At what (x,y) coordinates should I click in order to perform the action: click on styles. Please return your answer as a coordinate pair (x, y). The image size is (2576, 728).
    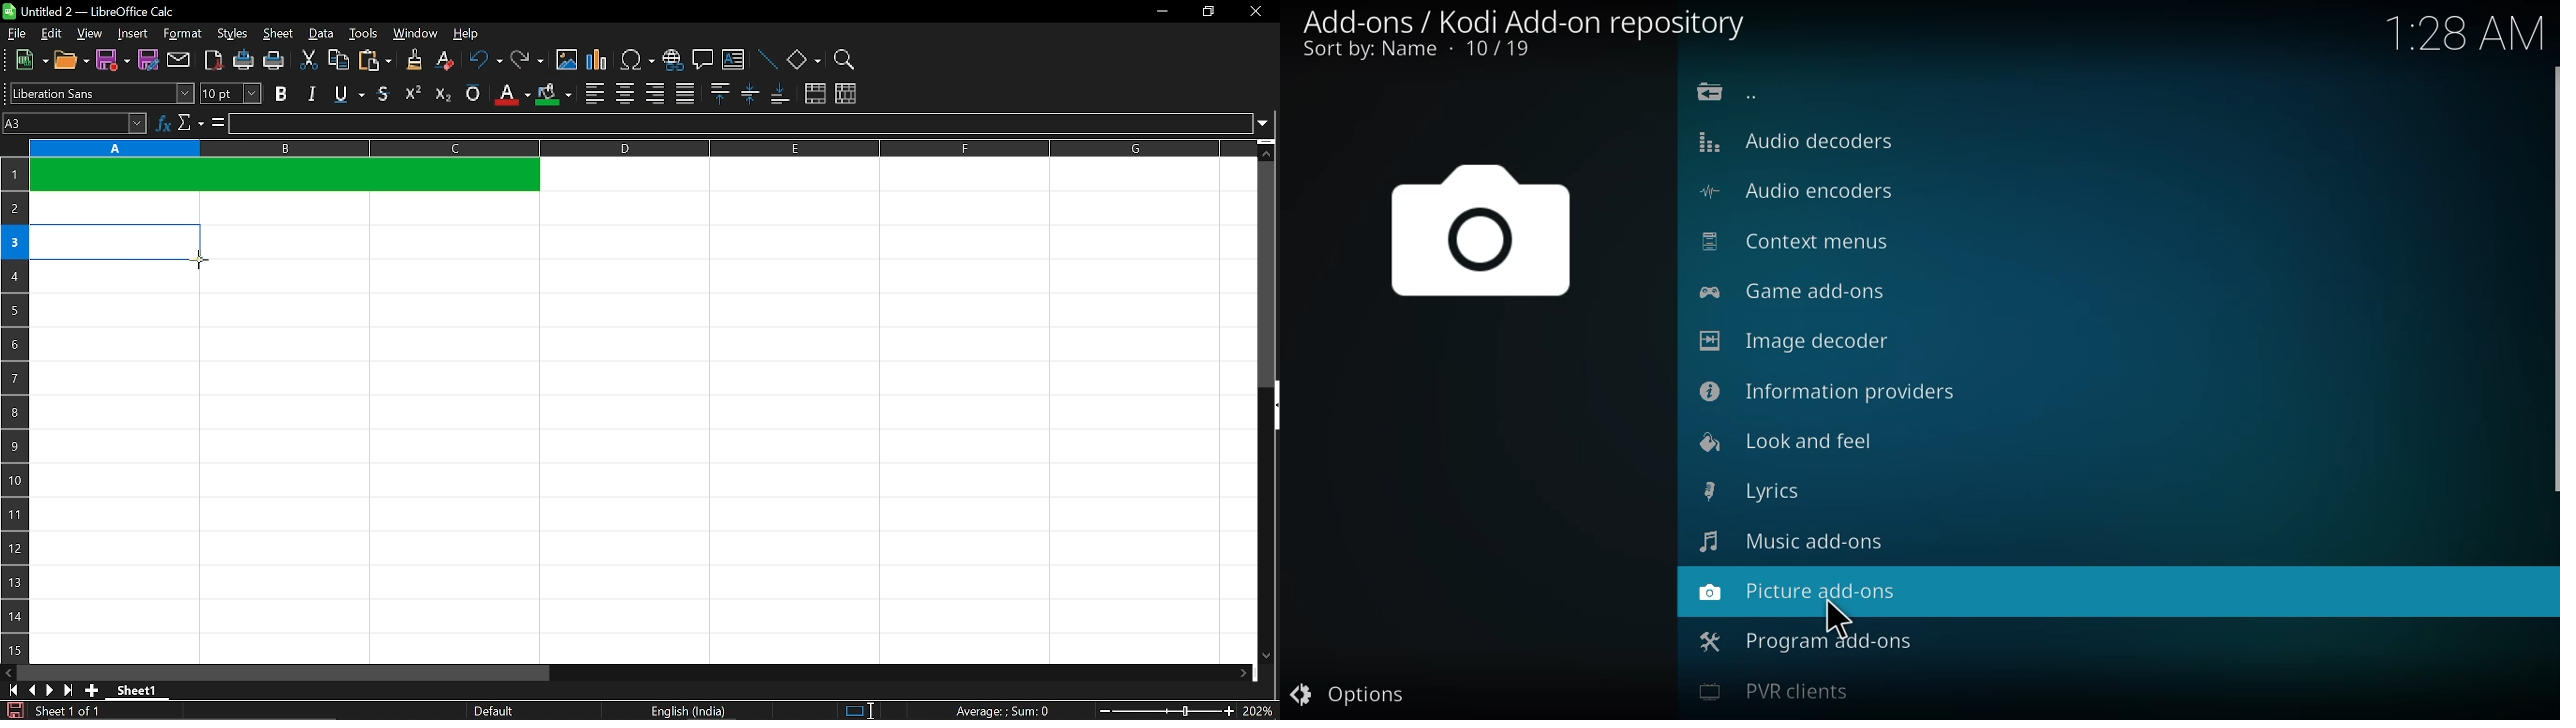
    Looking at the image, I should click on (232, 35).